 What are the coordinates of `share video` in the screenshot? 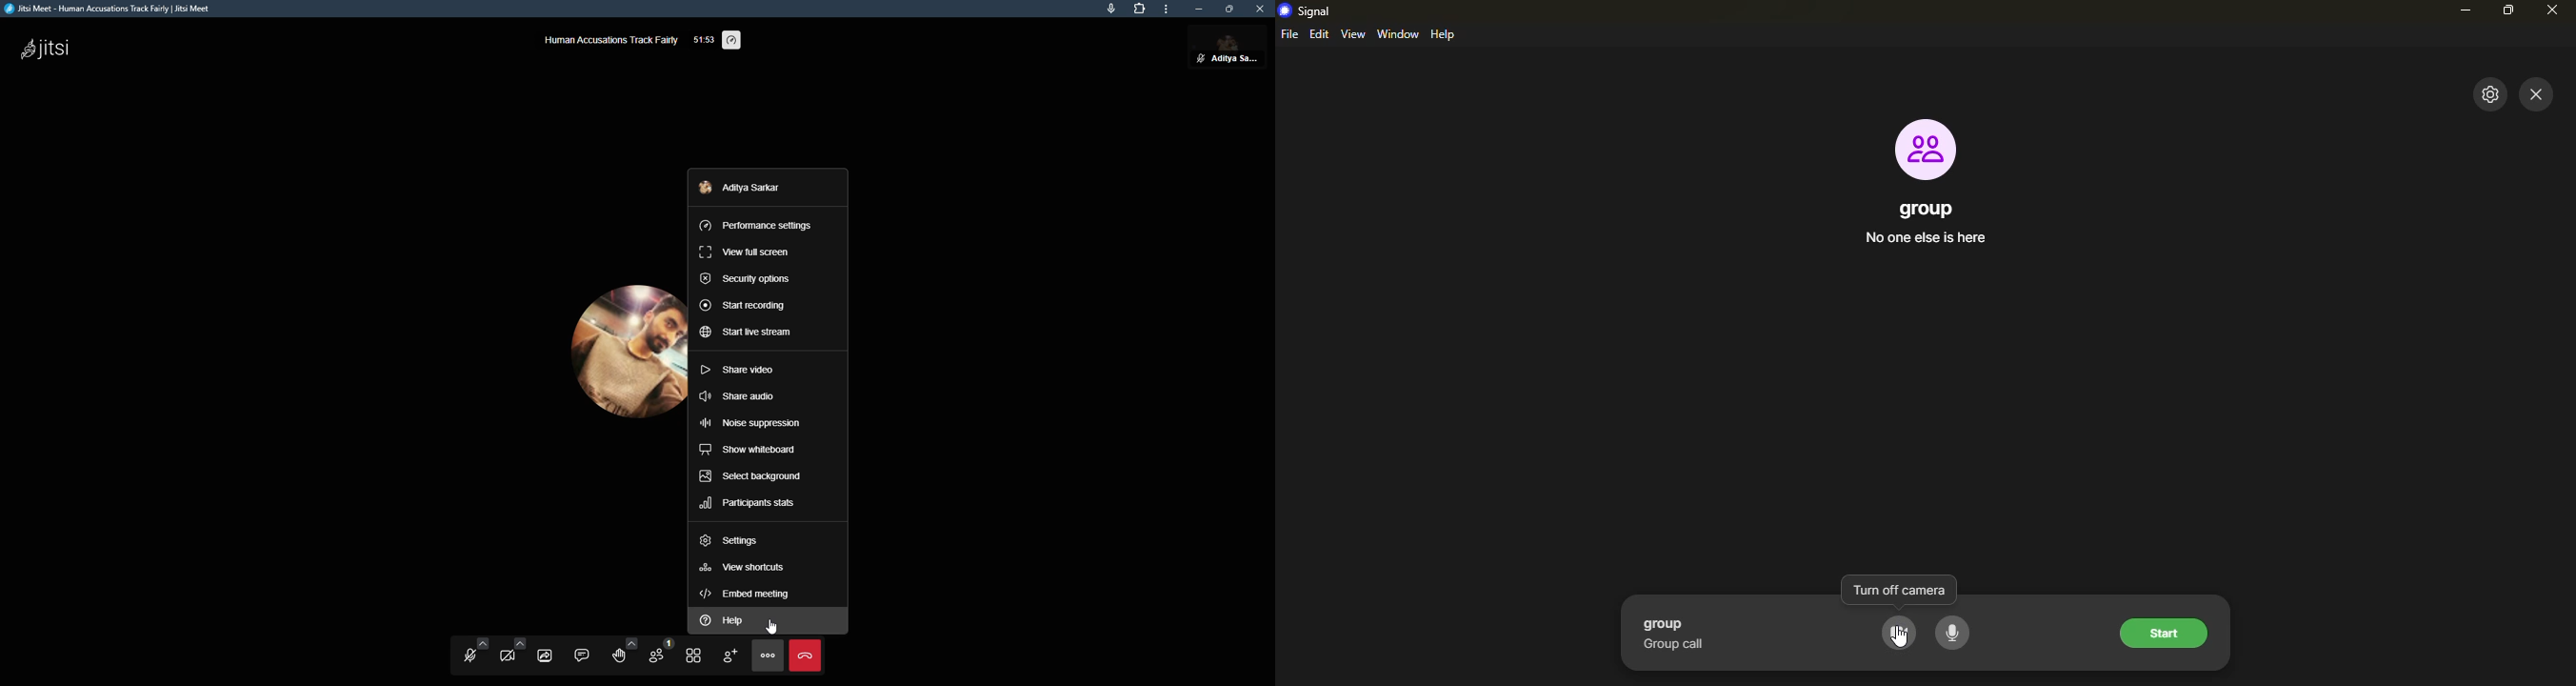 It's located at (739, 369).